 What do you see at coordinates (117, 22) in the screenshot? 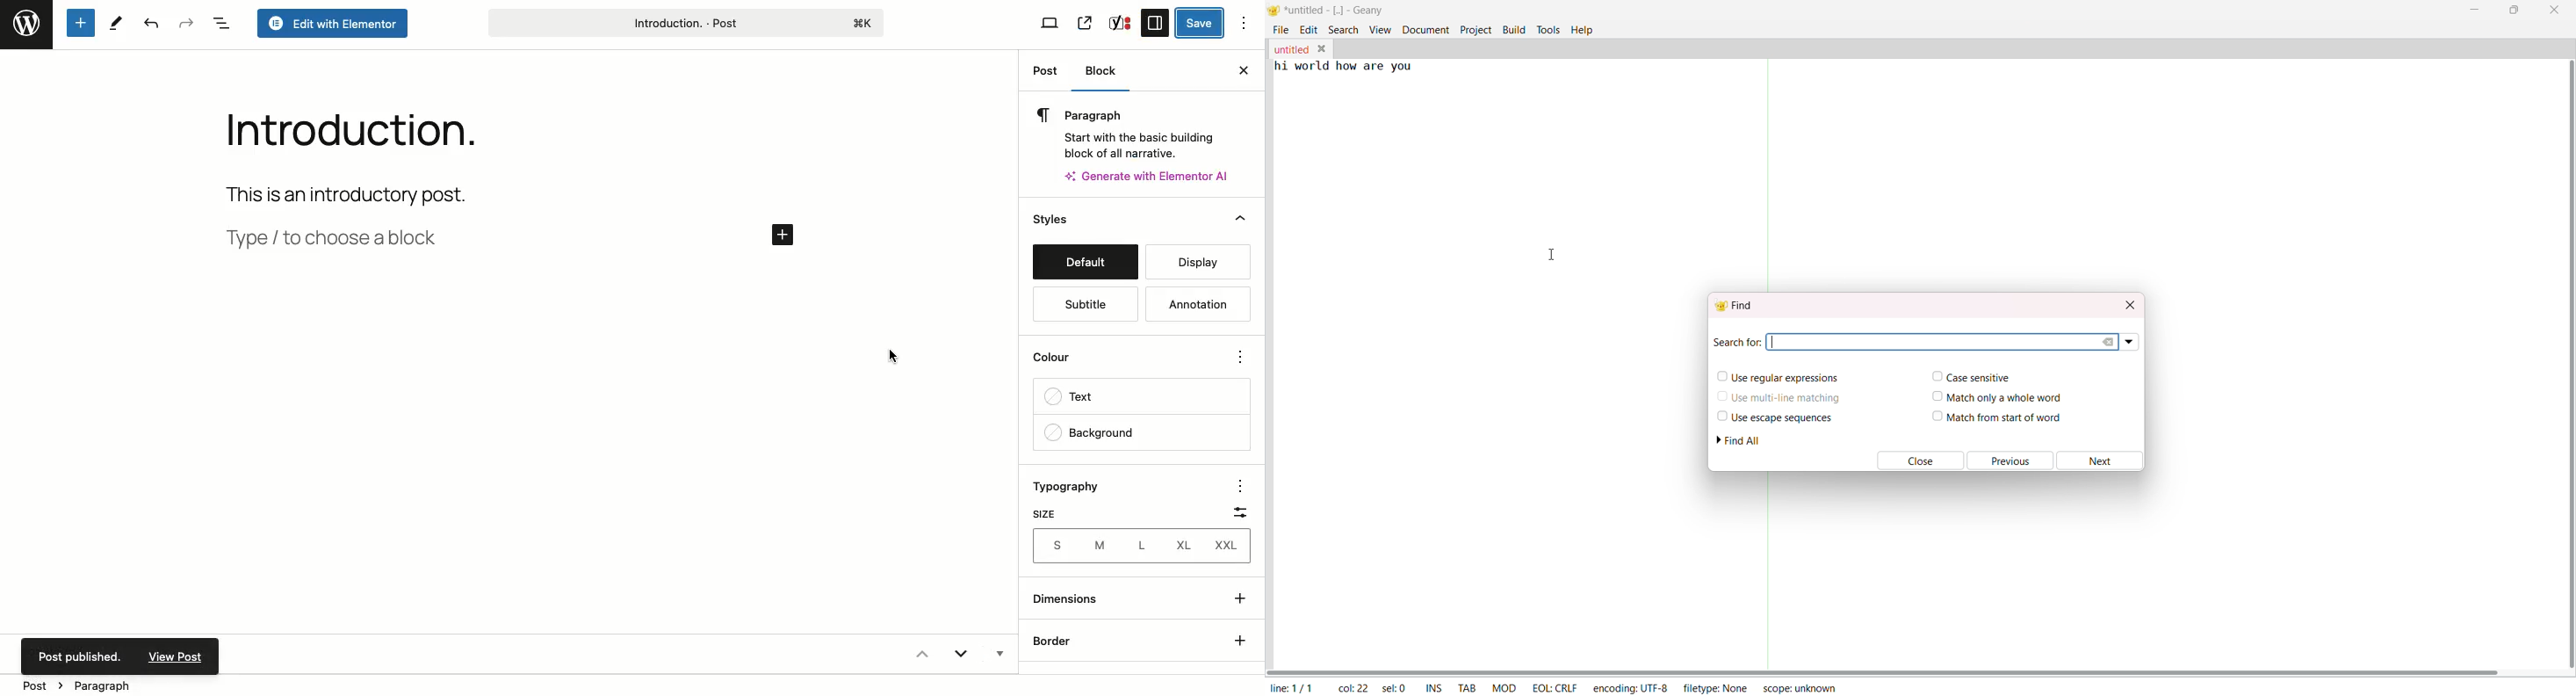
I see `Tools` at bounding box center [117, 22].